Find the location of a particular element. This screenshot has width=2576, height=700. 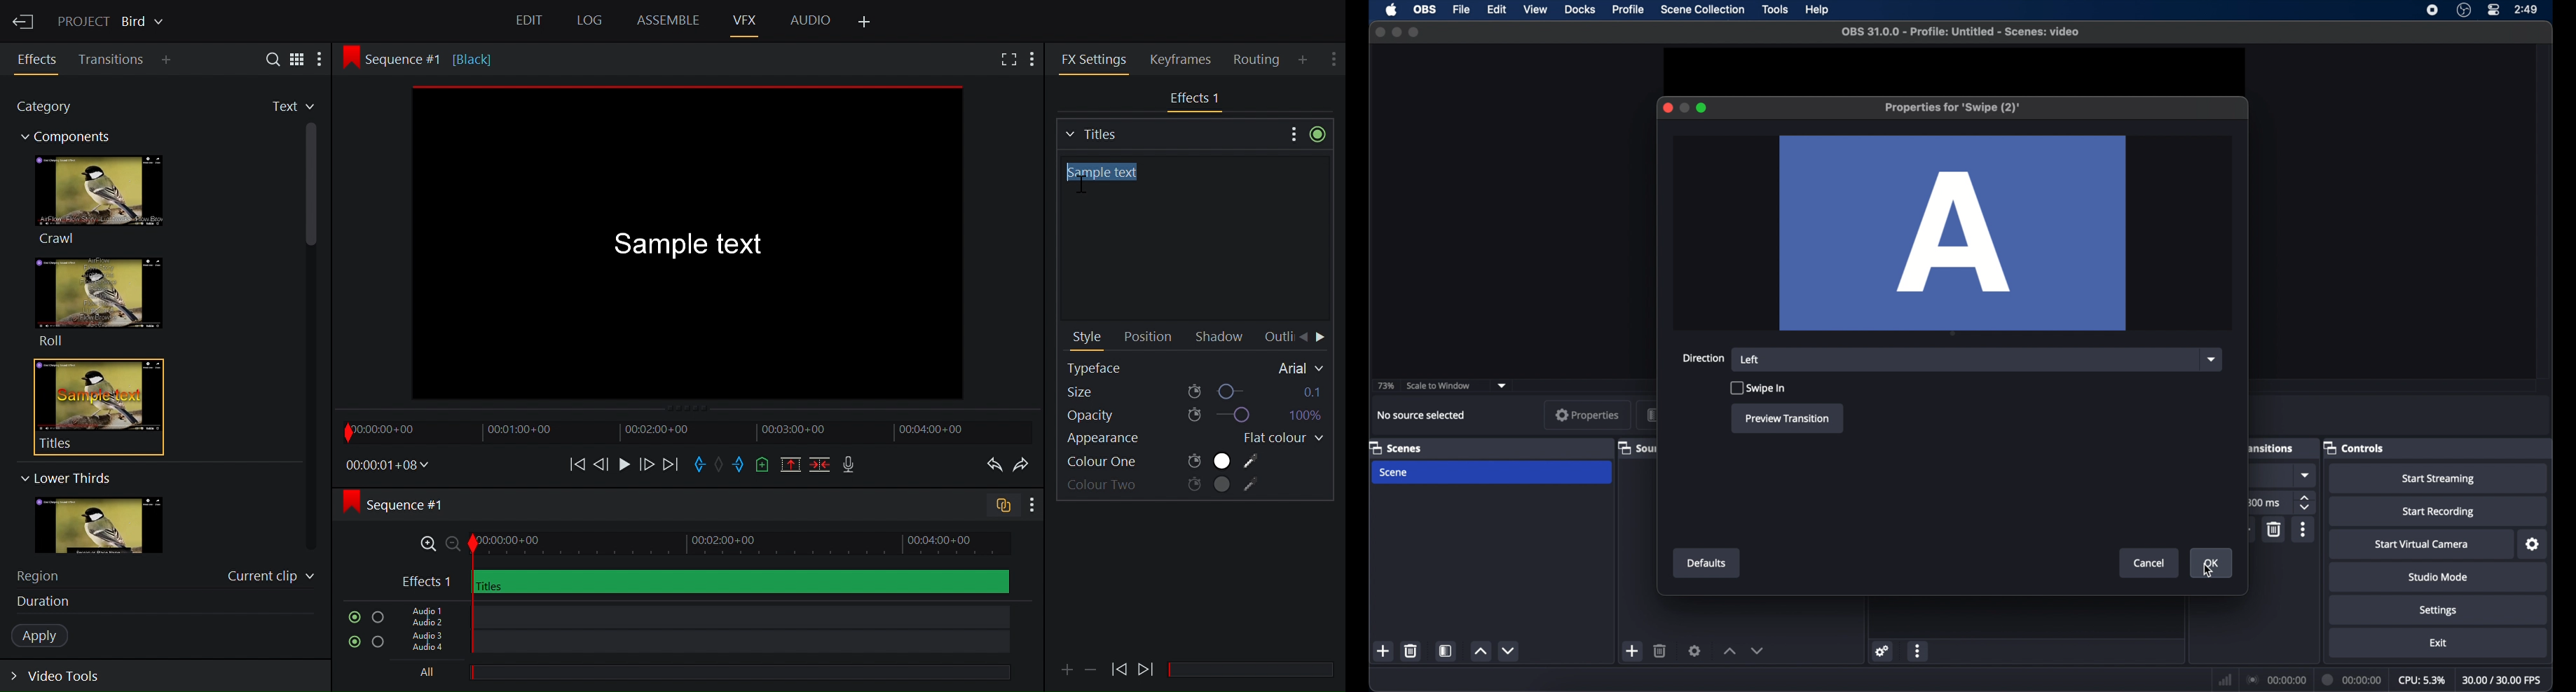

increment is located at coordinates (1730, 651).